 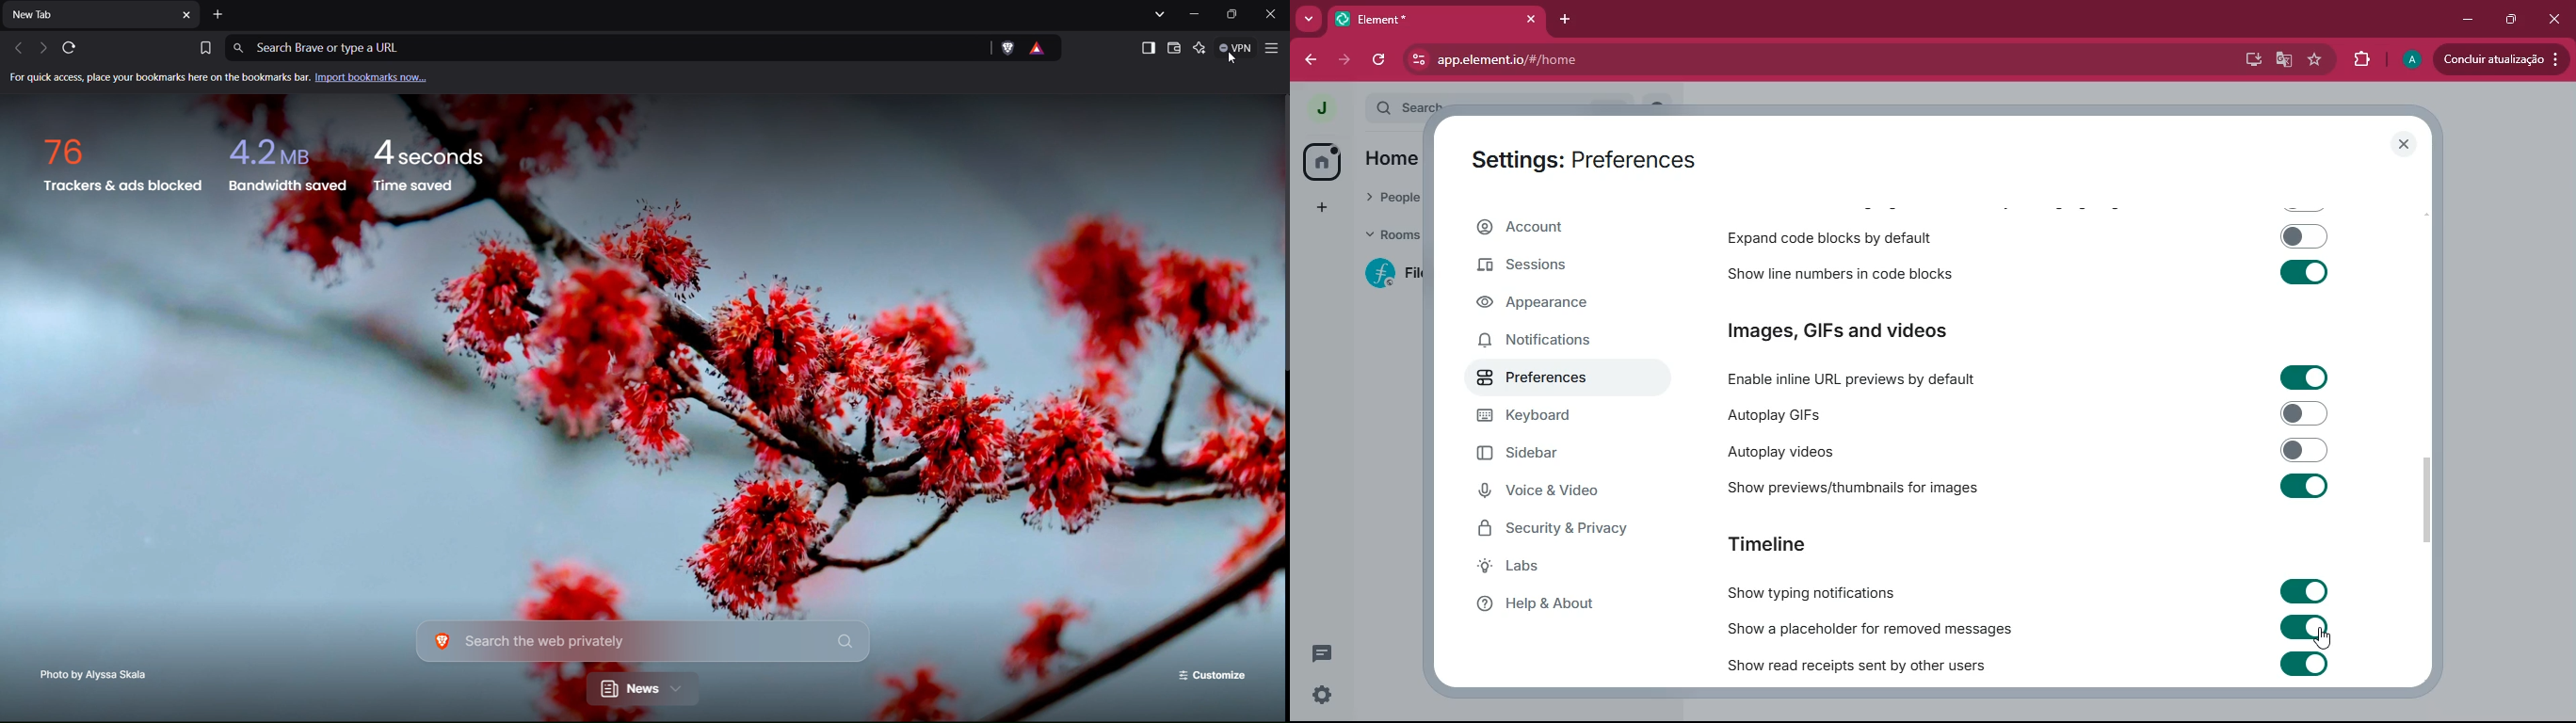 I want to click on autoplay videos, so click(x=1837, y=450).